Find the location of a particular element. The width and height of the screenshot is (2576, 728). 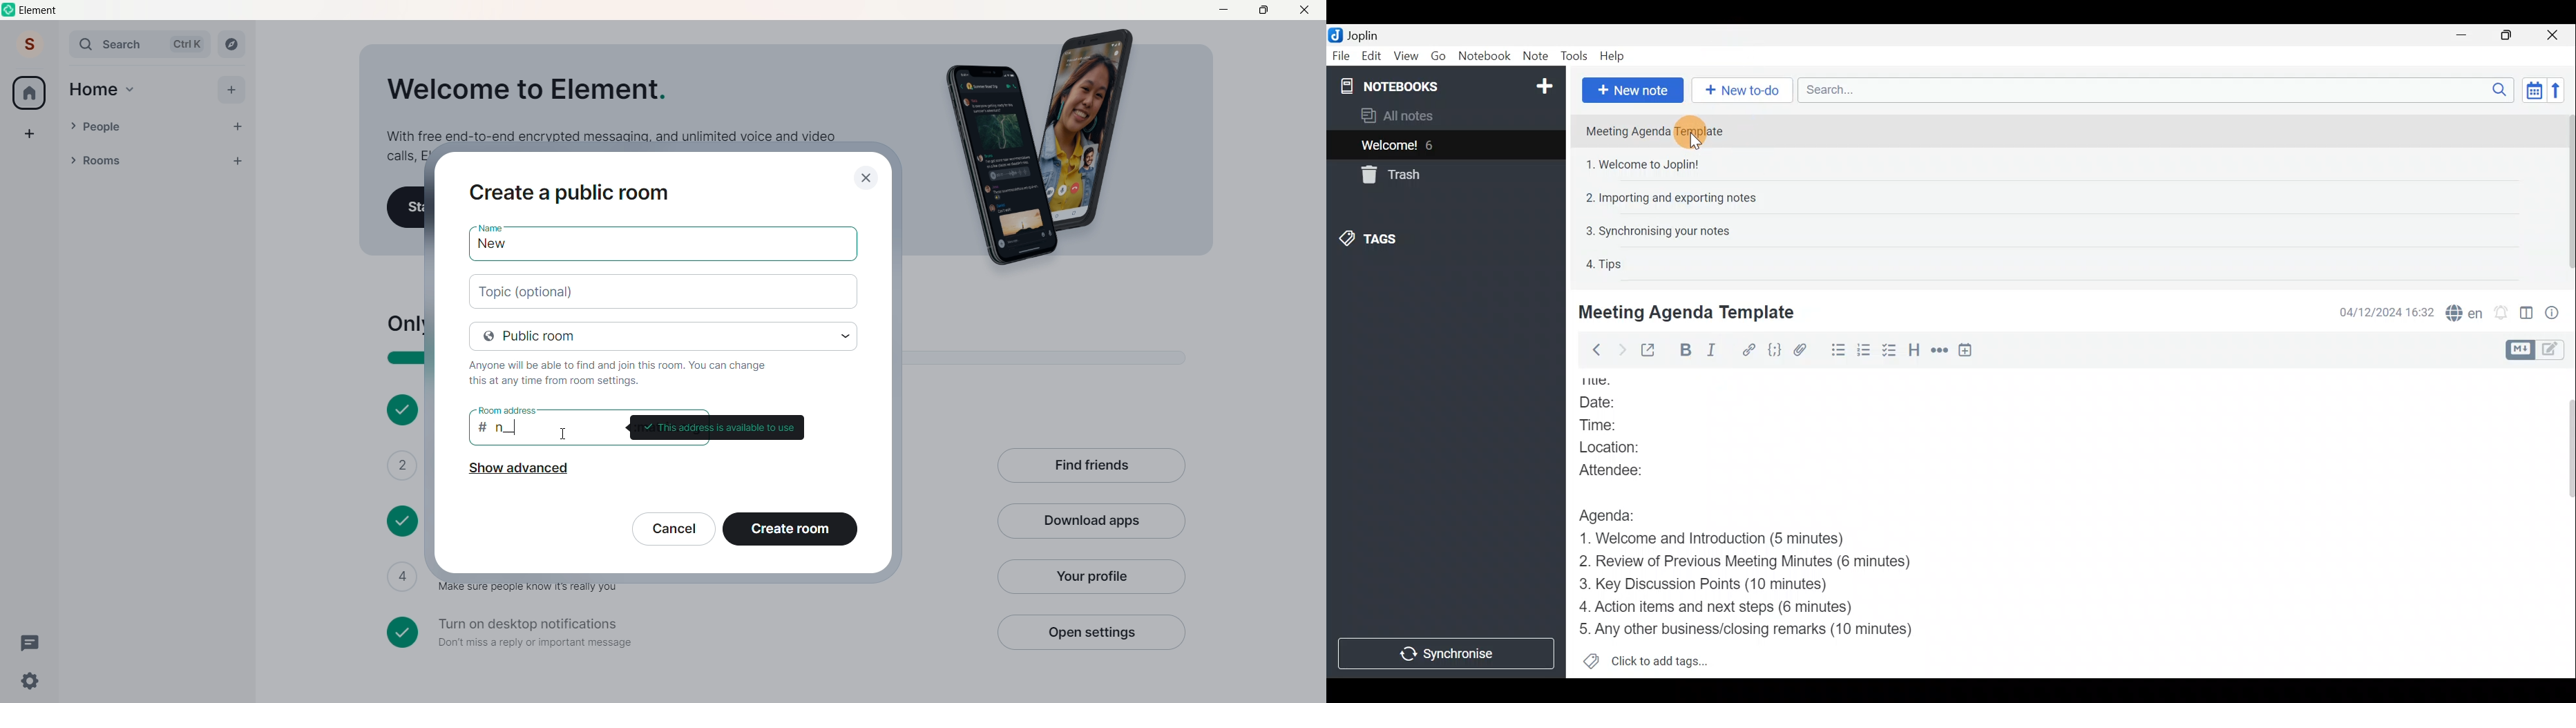

Forward is located at coordinates (1620, 350).